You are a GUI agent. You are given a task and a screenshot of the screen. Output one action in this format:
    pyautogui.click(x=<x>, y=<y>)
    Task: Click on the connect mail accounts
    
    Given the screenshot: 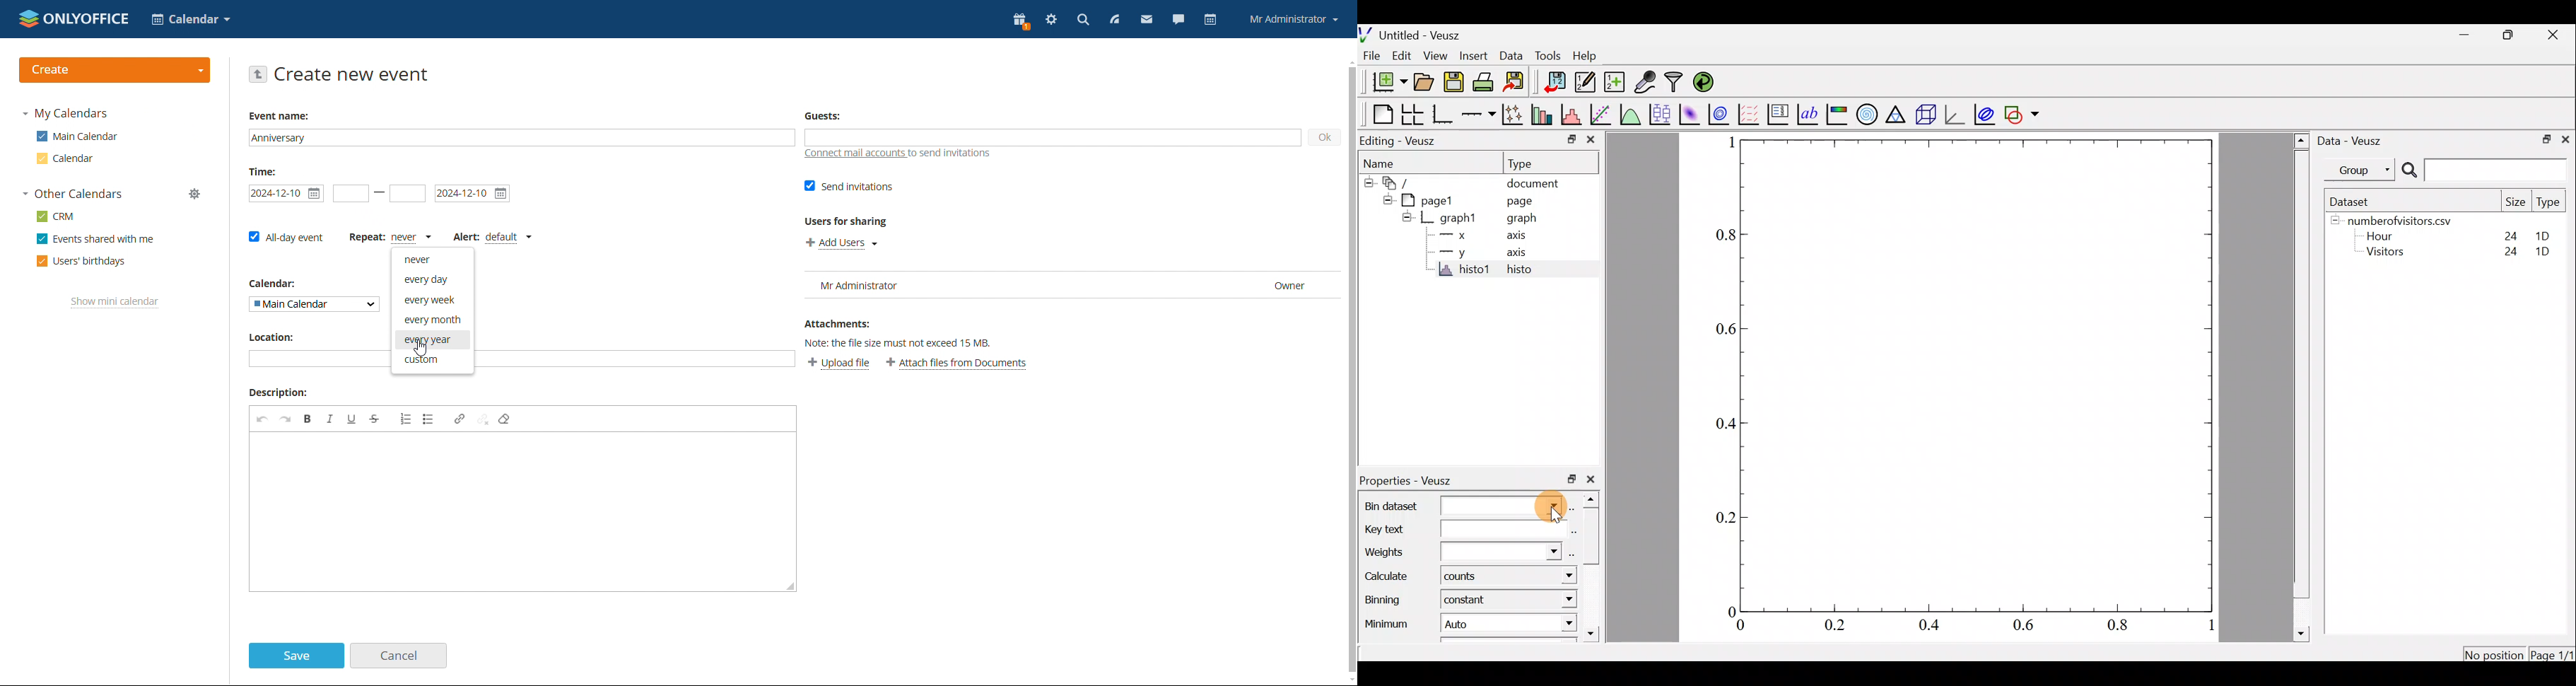 What is the action you would take?
    pyautogui.click(x=898, y=154)
    